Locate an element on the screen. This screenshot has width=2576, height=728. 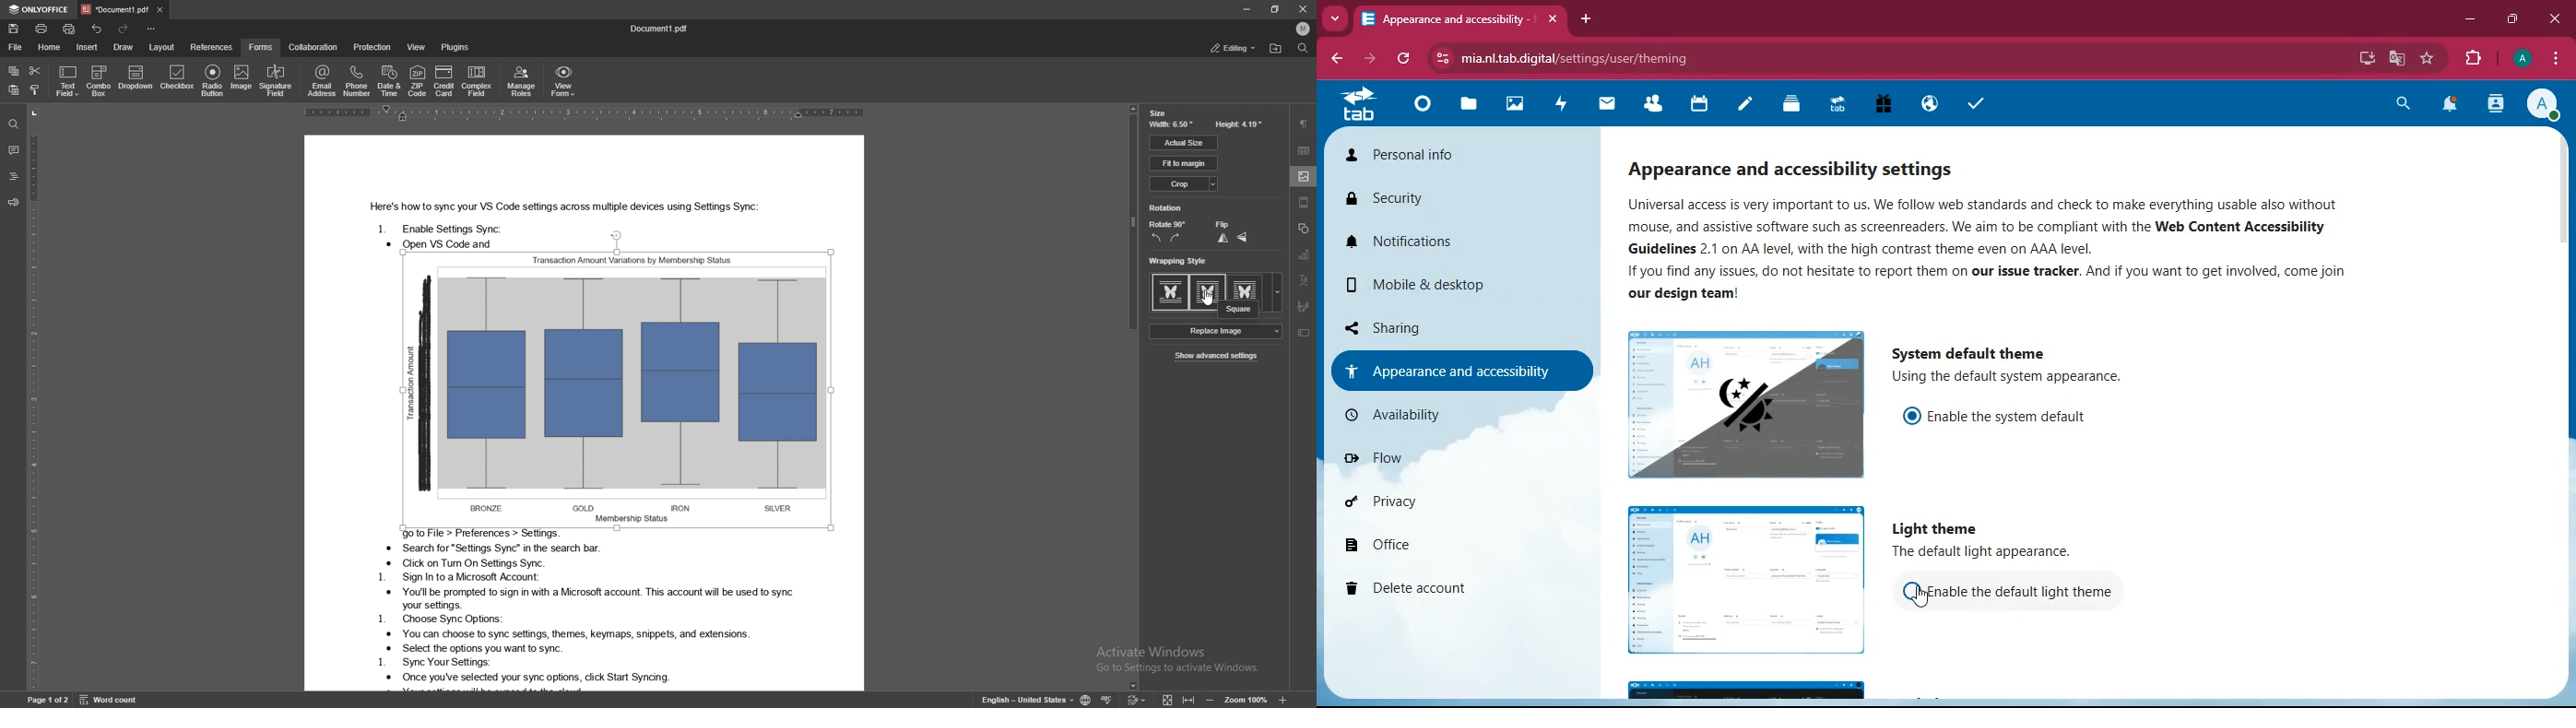
forward is located at coordinates (1373, 59).